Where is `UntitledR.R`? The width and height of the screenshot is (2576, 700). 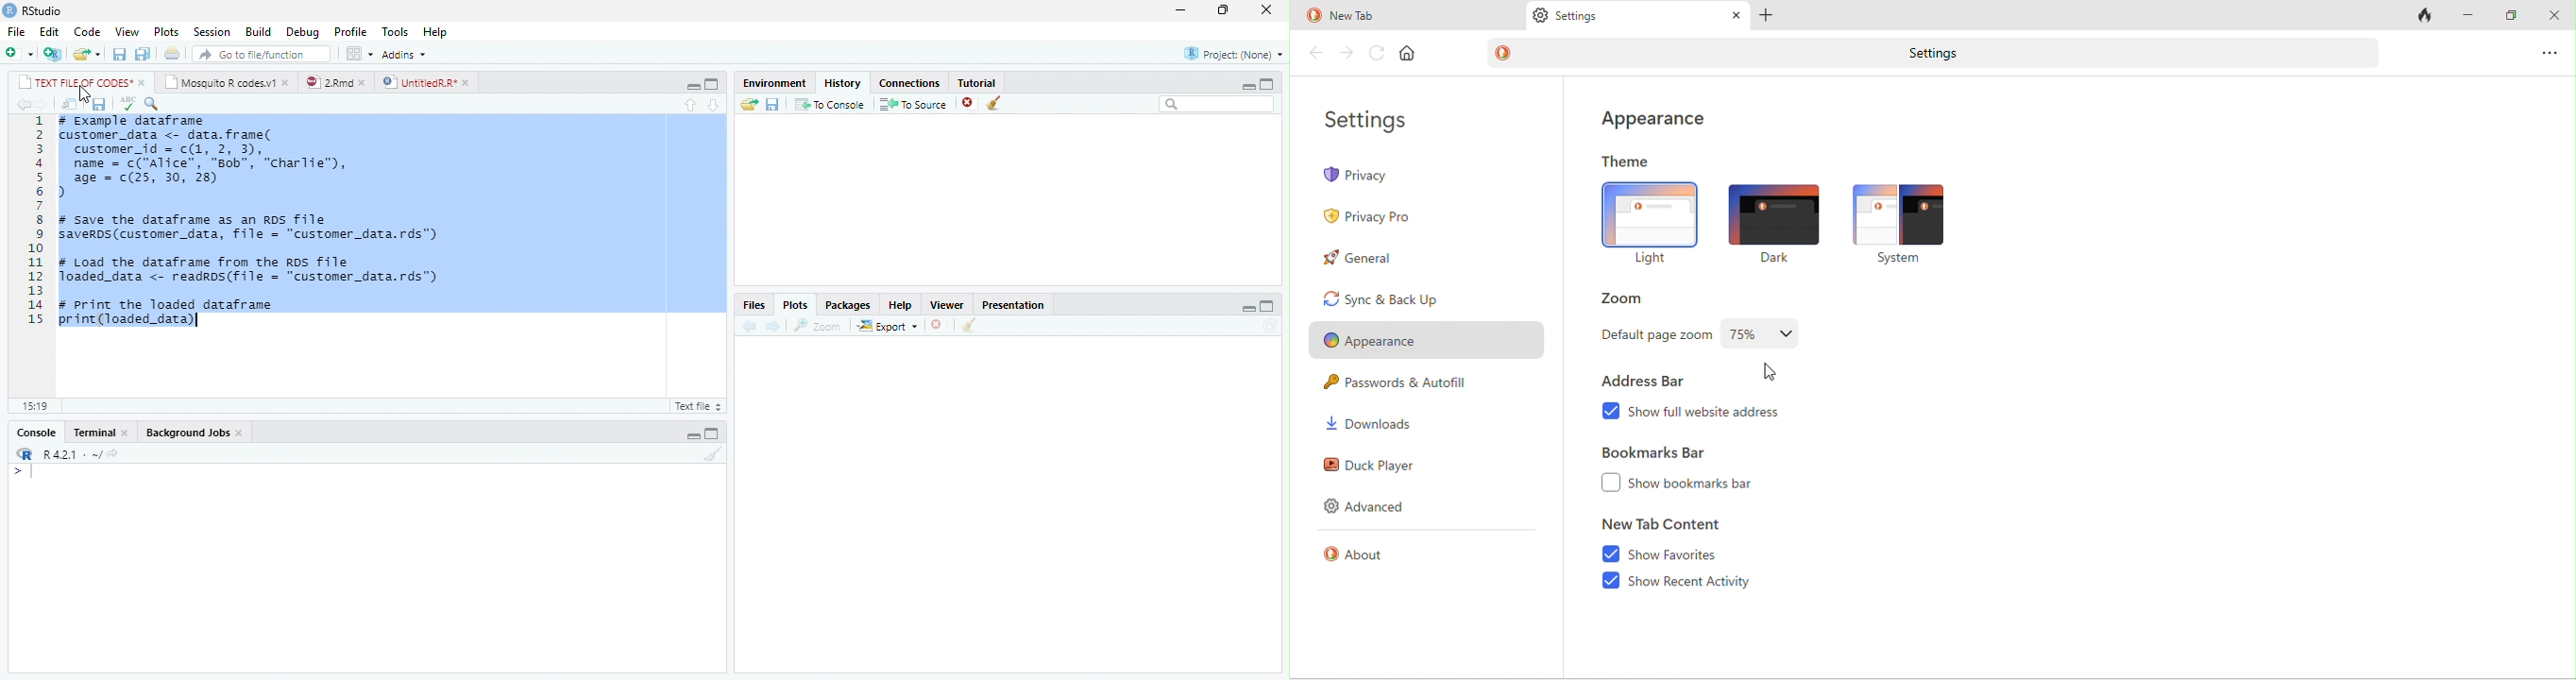
UntitledR.R is located at coordinates (418, 81).